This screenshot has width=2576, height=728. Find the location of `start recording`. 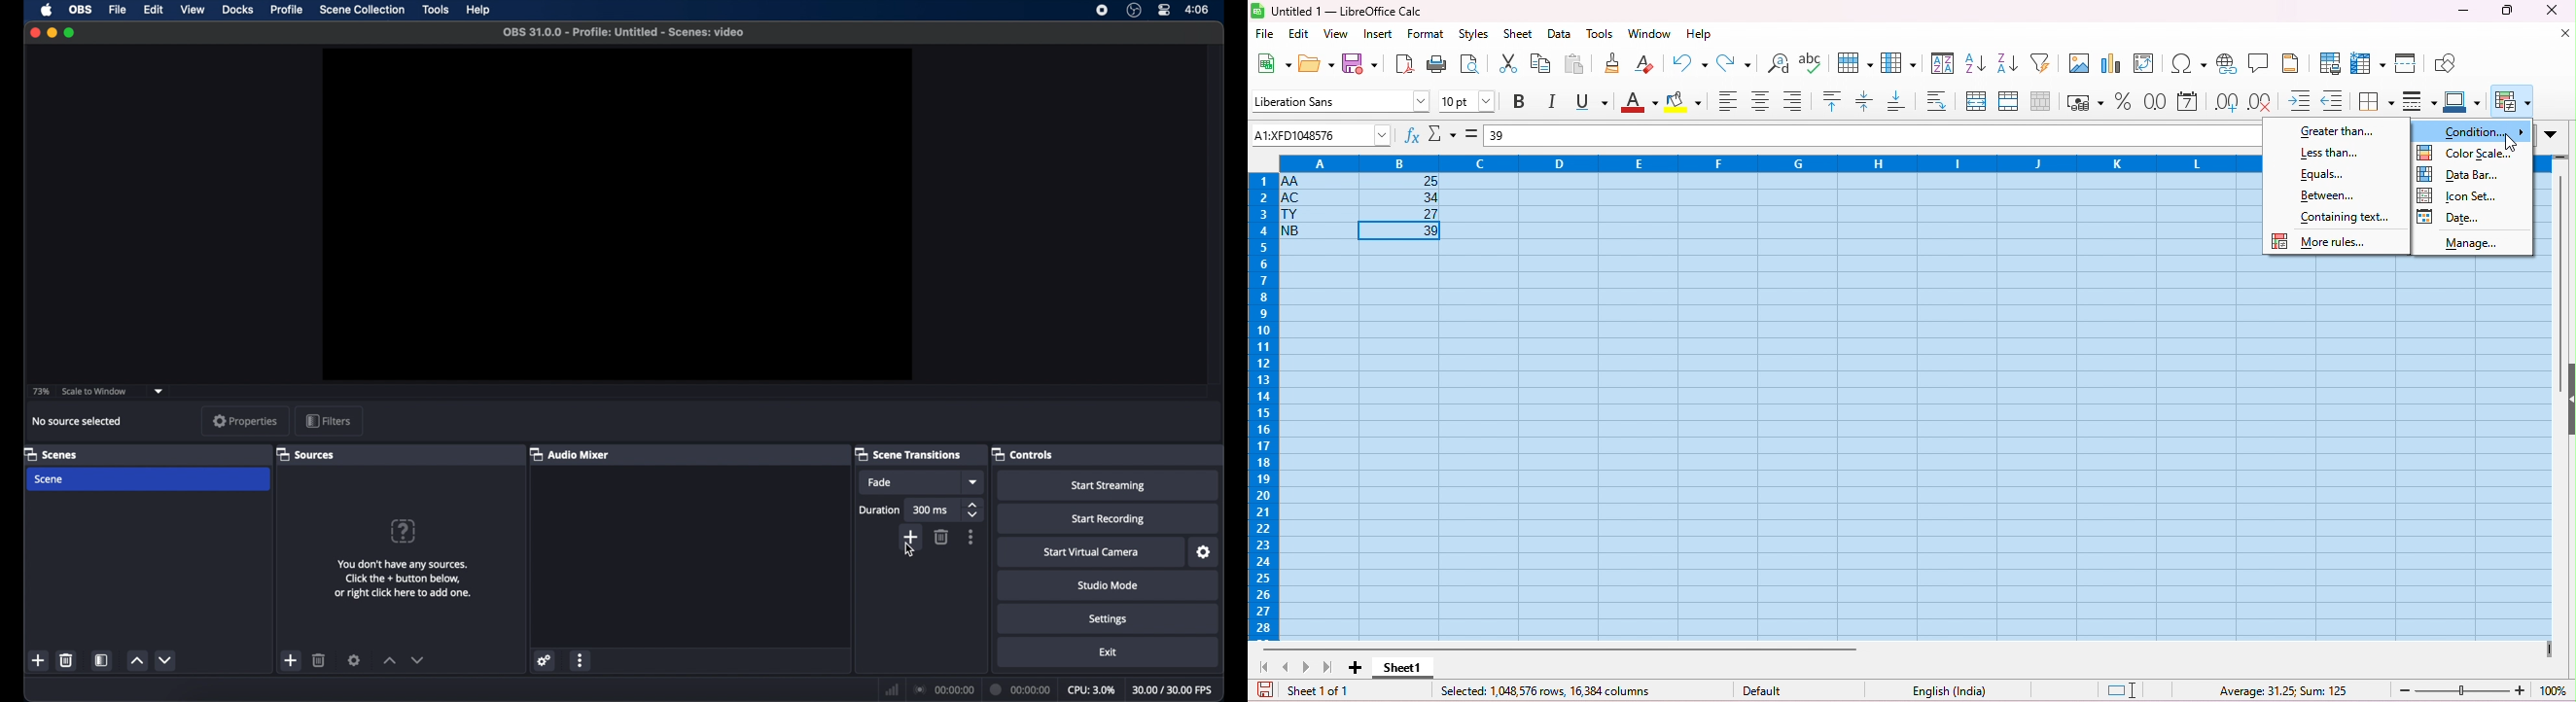

start recording is located at coordinates (1108, 519).